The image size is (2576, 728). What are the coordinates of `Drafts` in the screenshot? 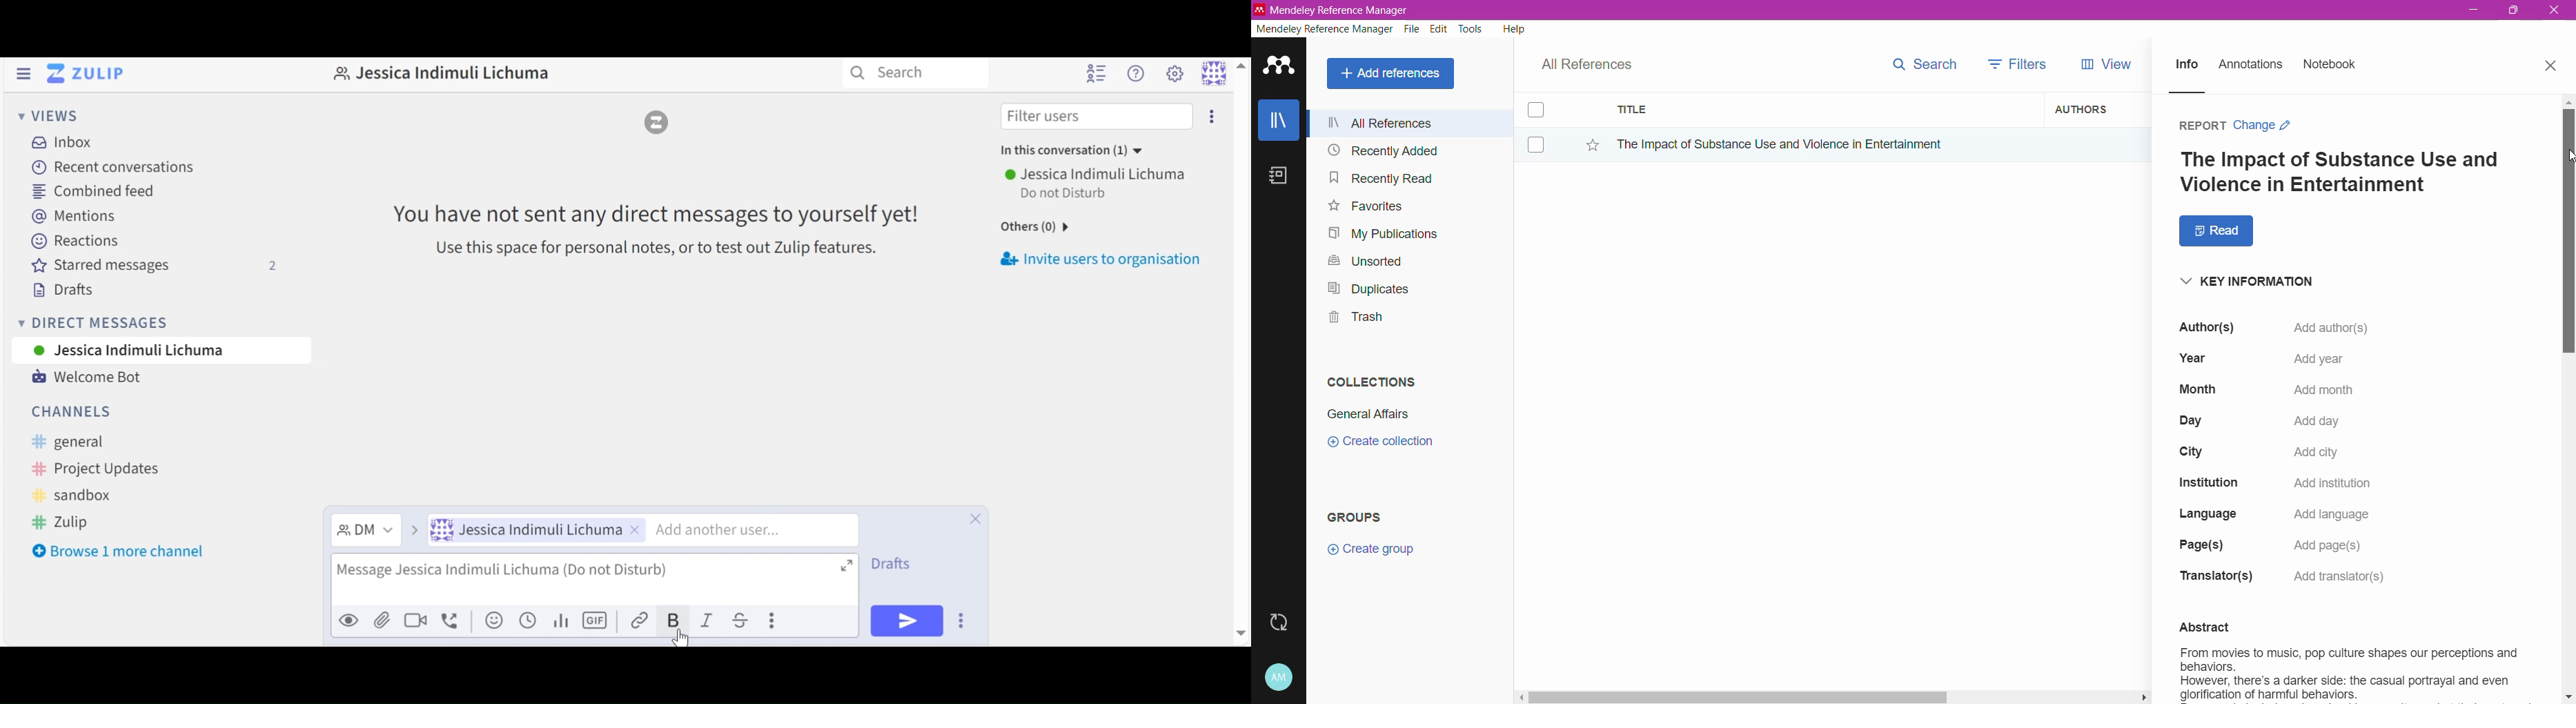 It's located at (62, 291).